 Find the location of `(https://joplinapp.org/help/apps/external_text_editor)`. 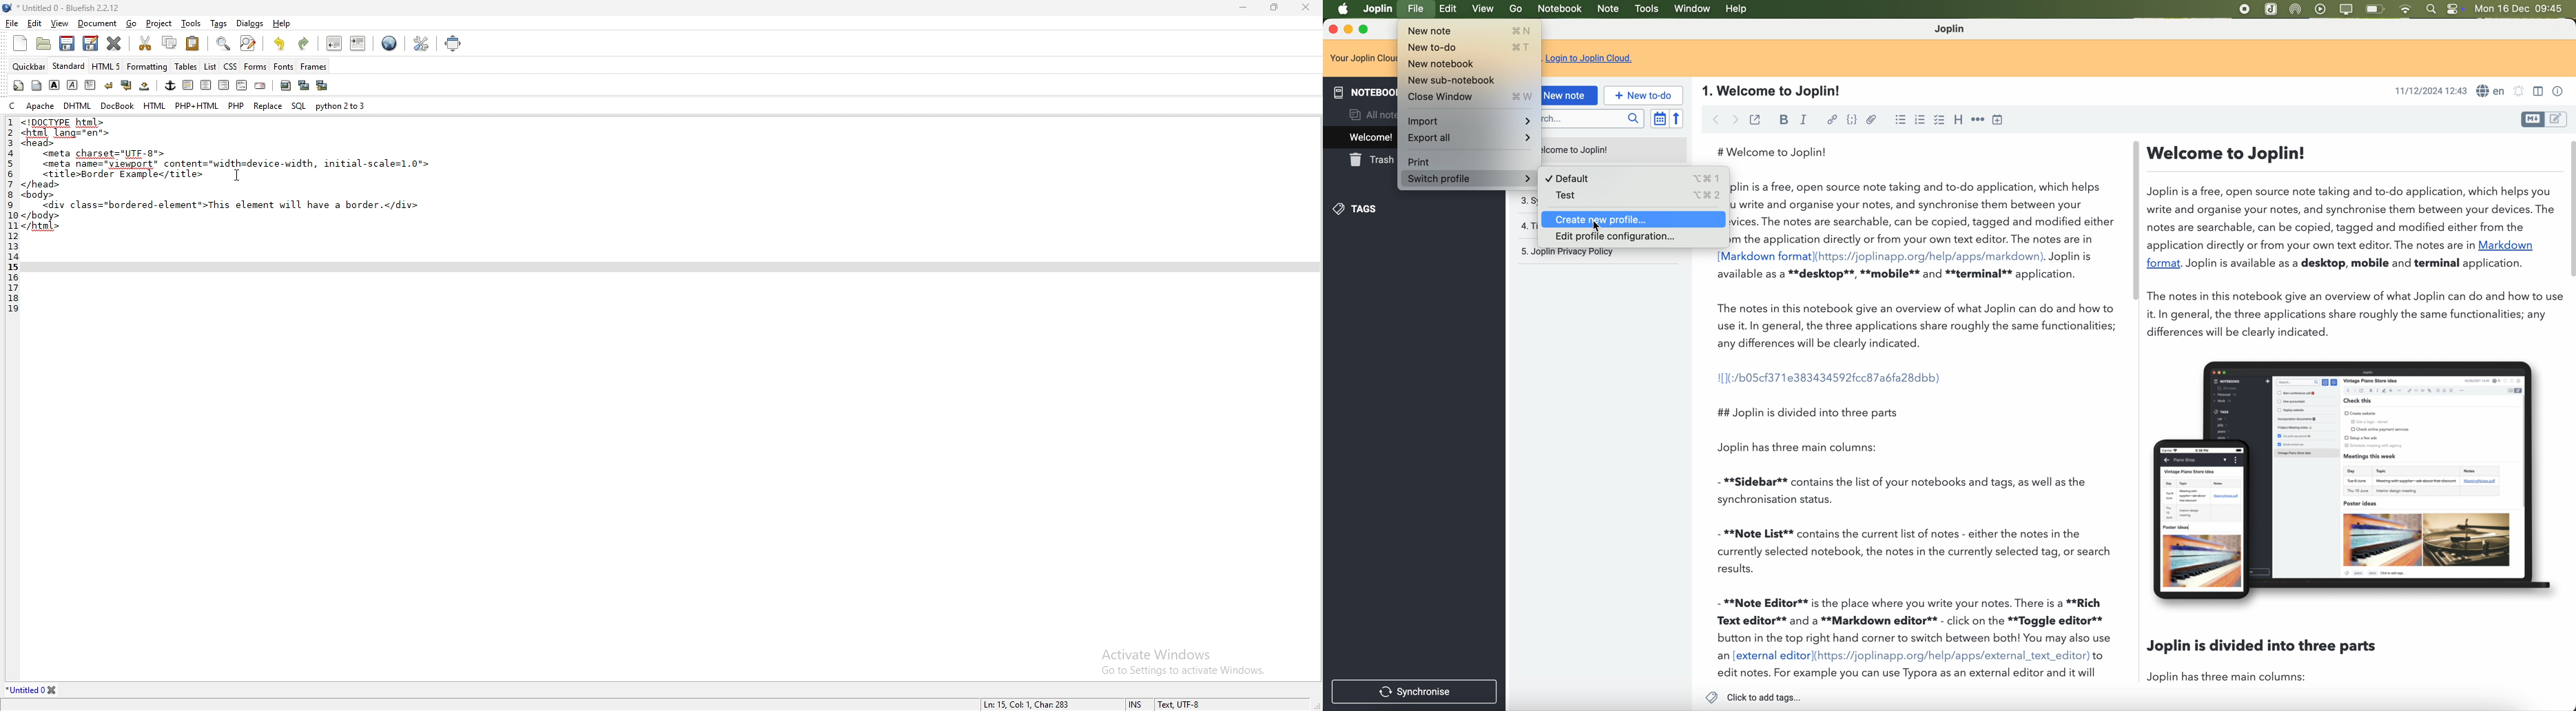

(https://joplinapp.org/help/apps/external_text_editor) is located at coordinates (1952, 657).